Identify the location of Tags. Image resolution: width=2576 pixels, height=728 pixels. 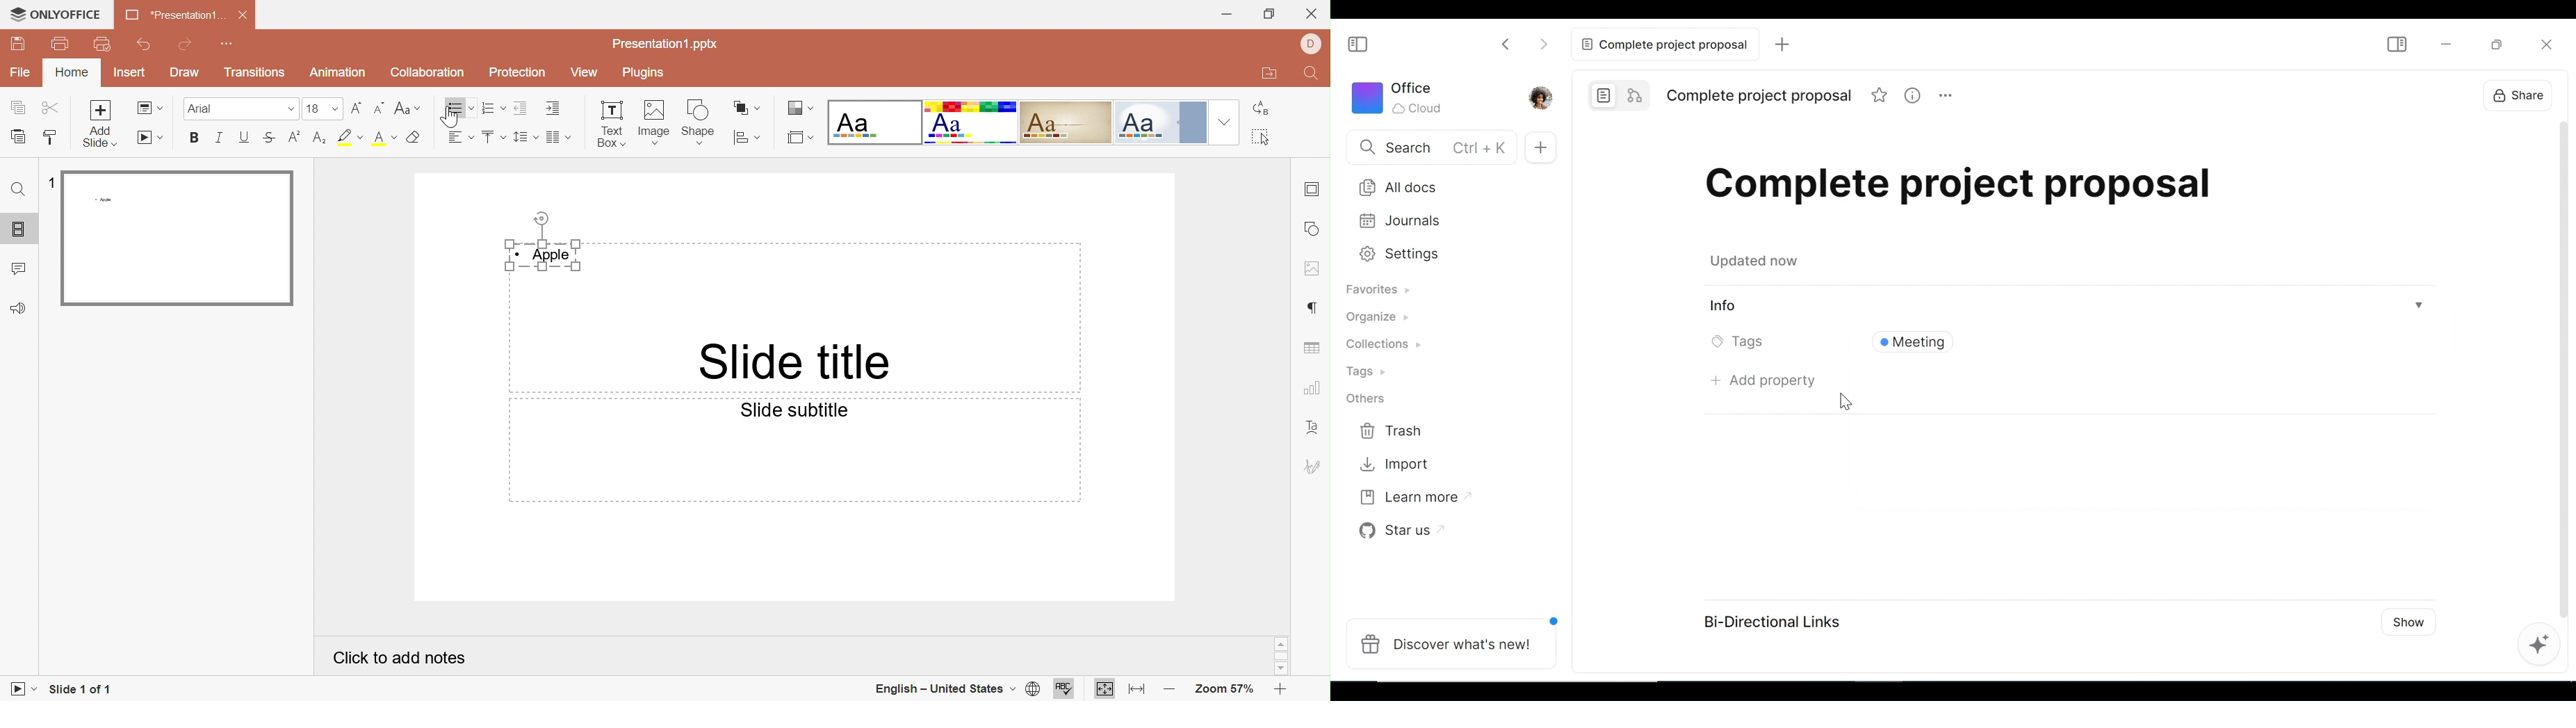
(1742, 341).